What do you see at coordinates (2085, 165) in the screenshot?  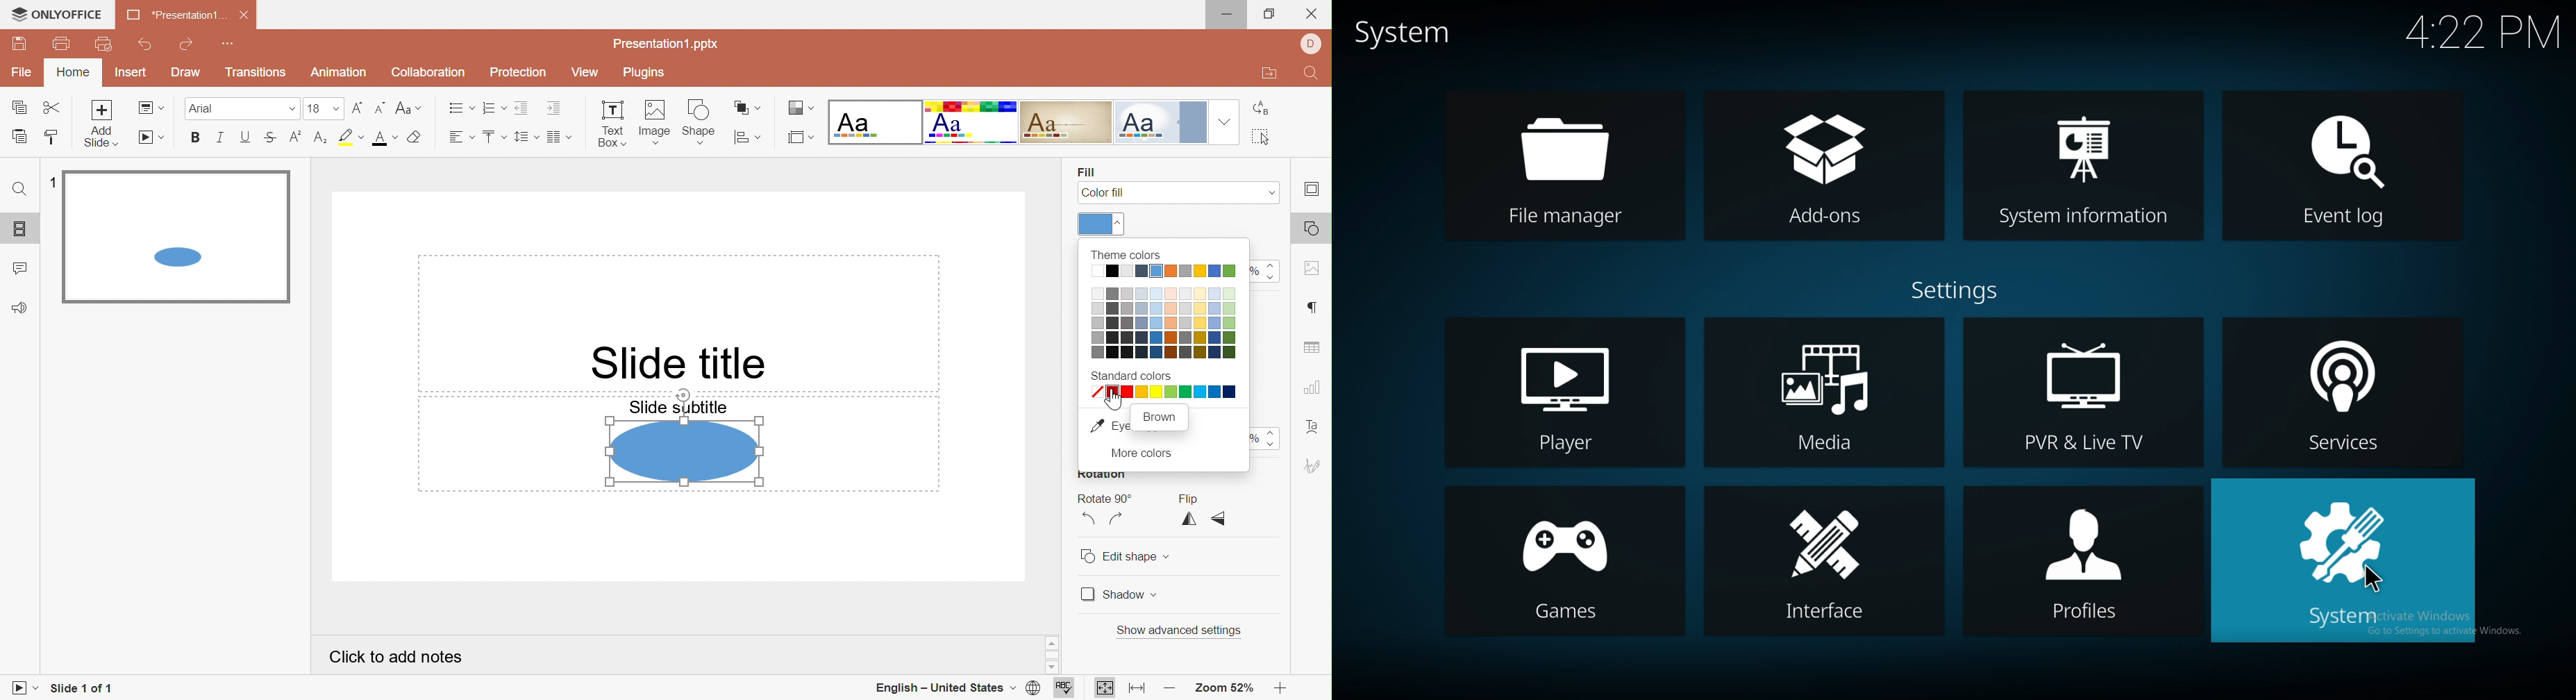 I see `system info` at bounding box center [2085, 165].